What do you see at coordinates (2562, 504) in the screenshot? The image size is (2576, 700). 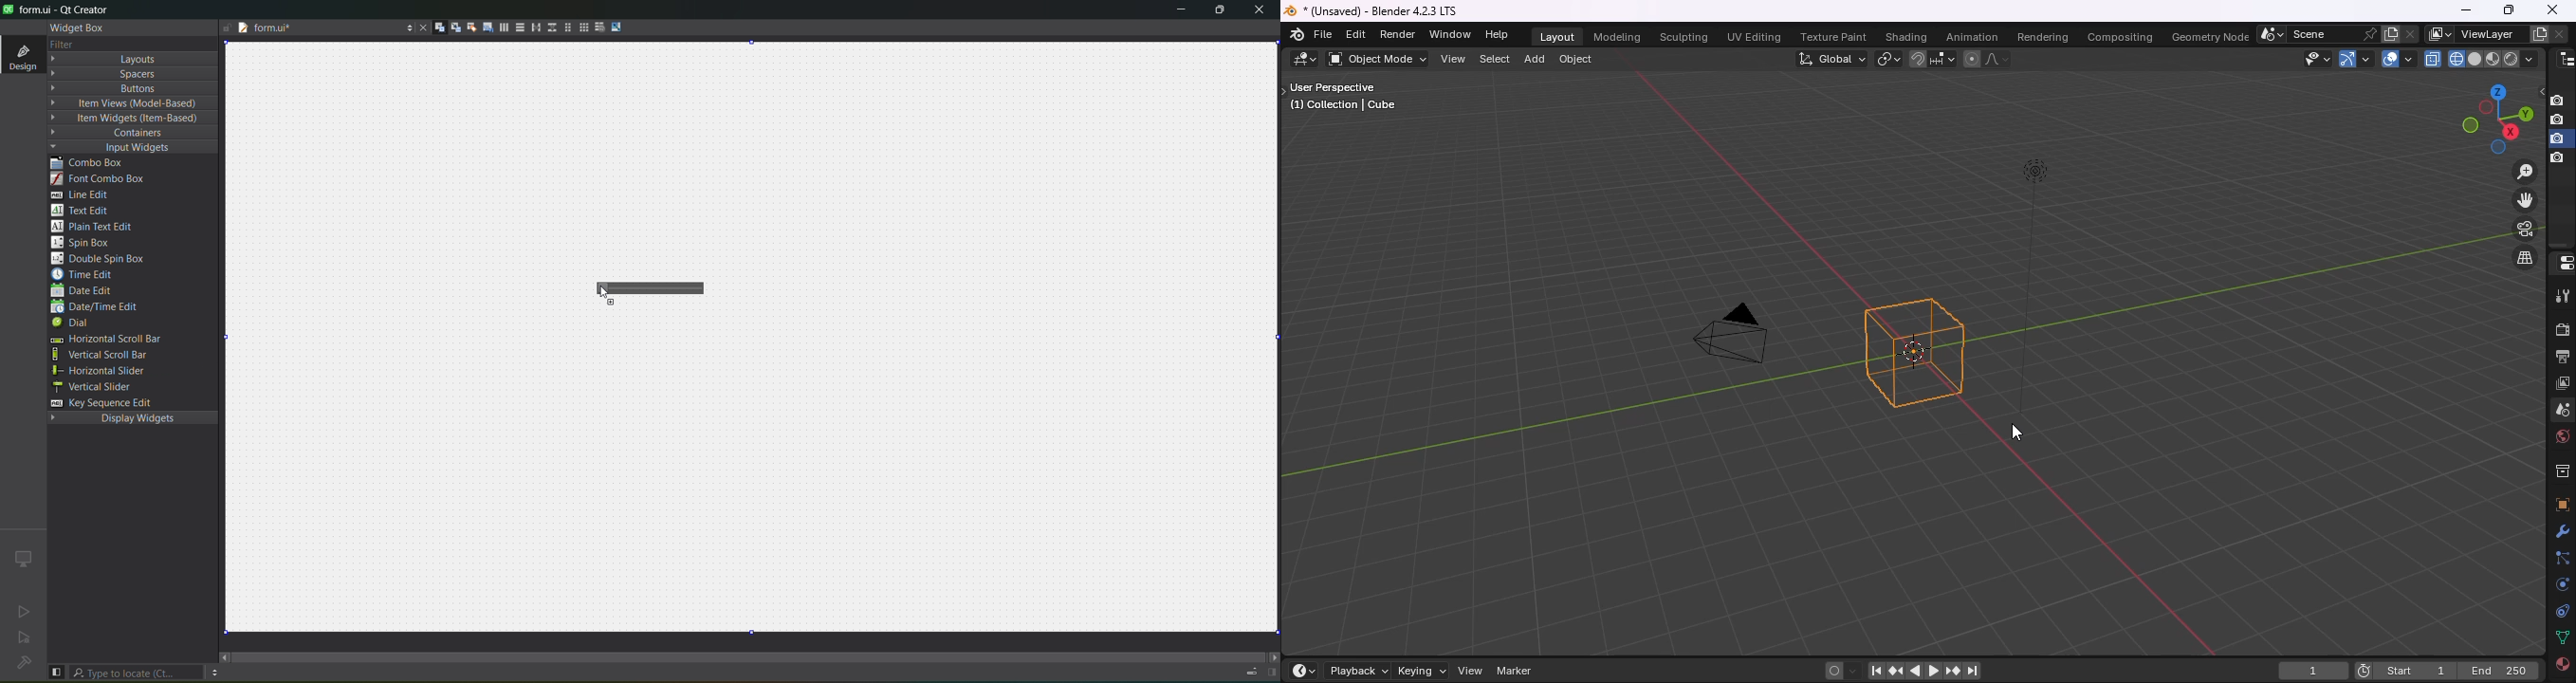 I see `Full screen` at bounding box center [2562, 504].